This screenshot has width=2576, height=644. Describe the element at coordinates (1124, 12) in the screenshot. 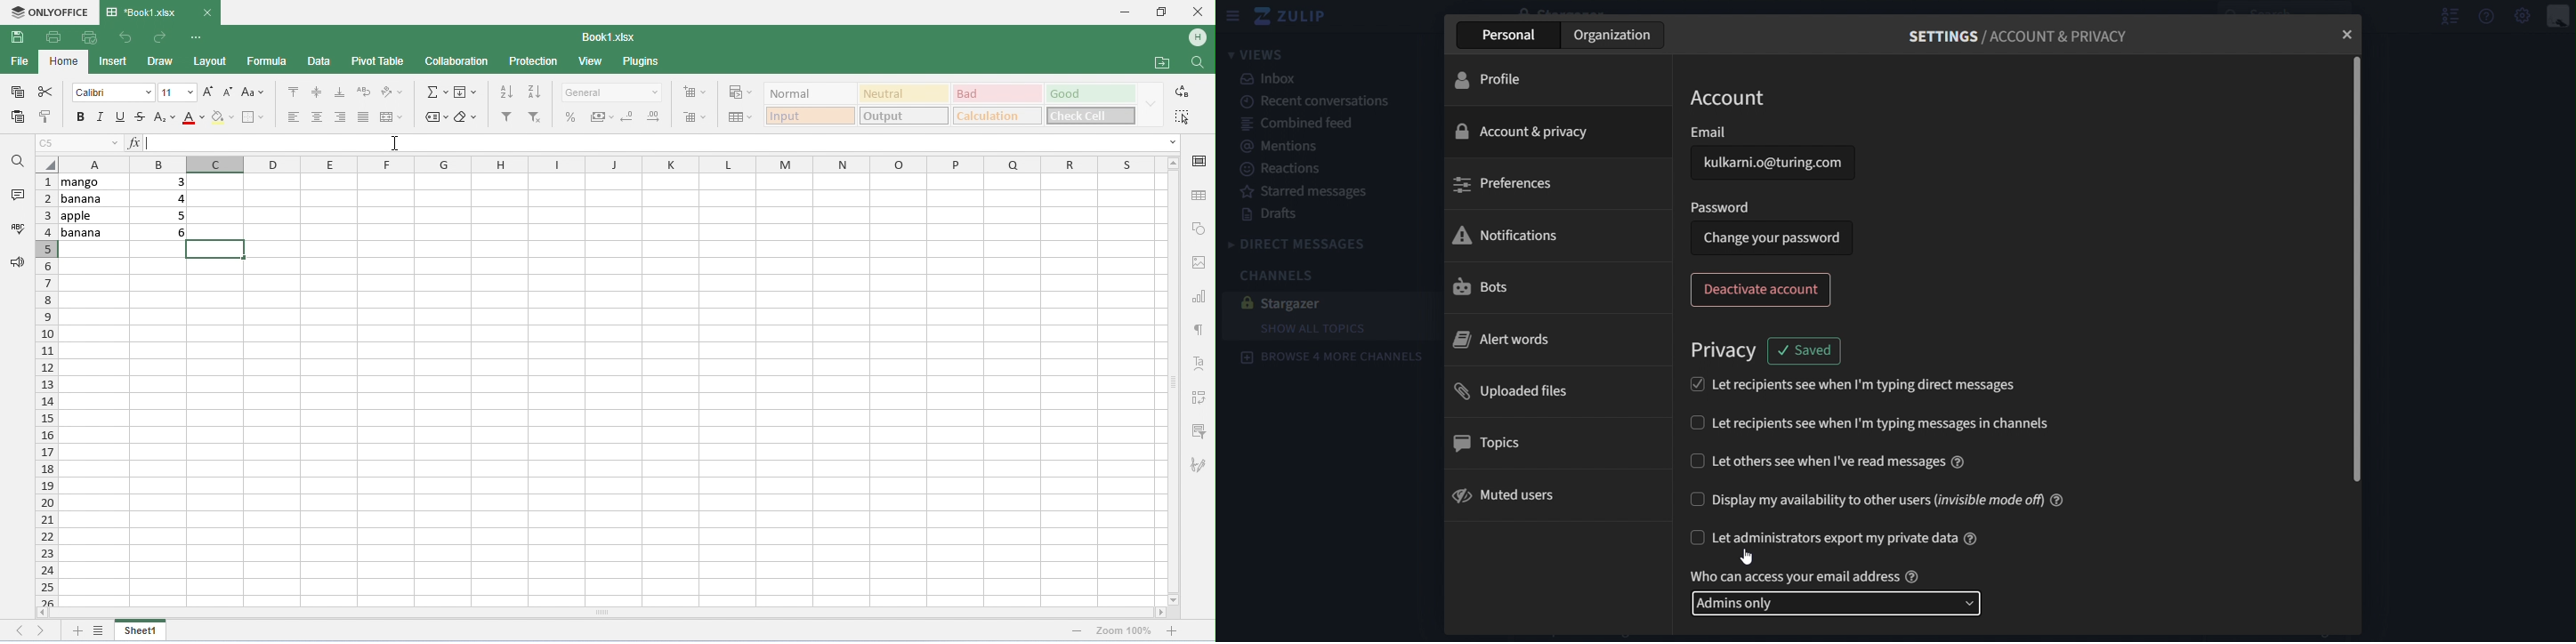

I see `minimize` at that location.